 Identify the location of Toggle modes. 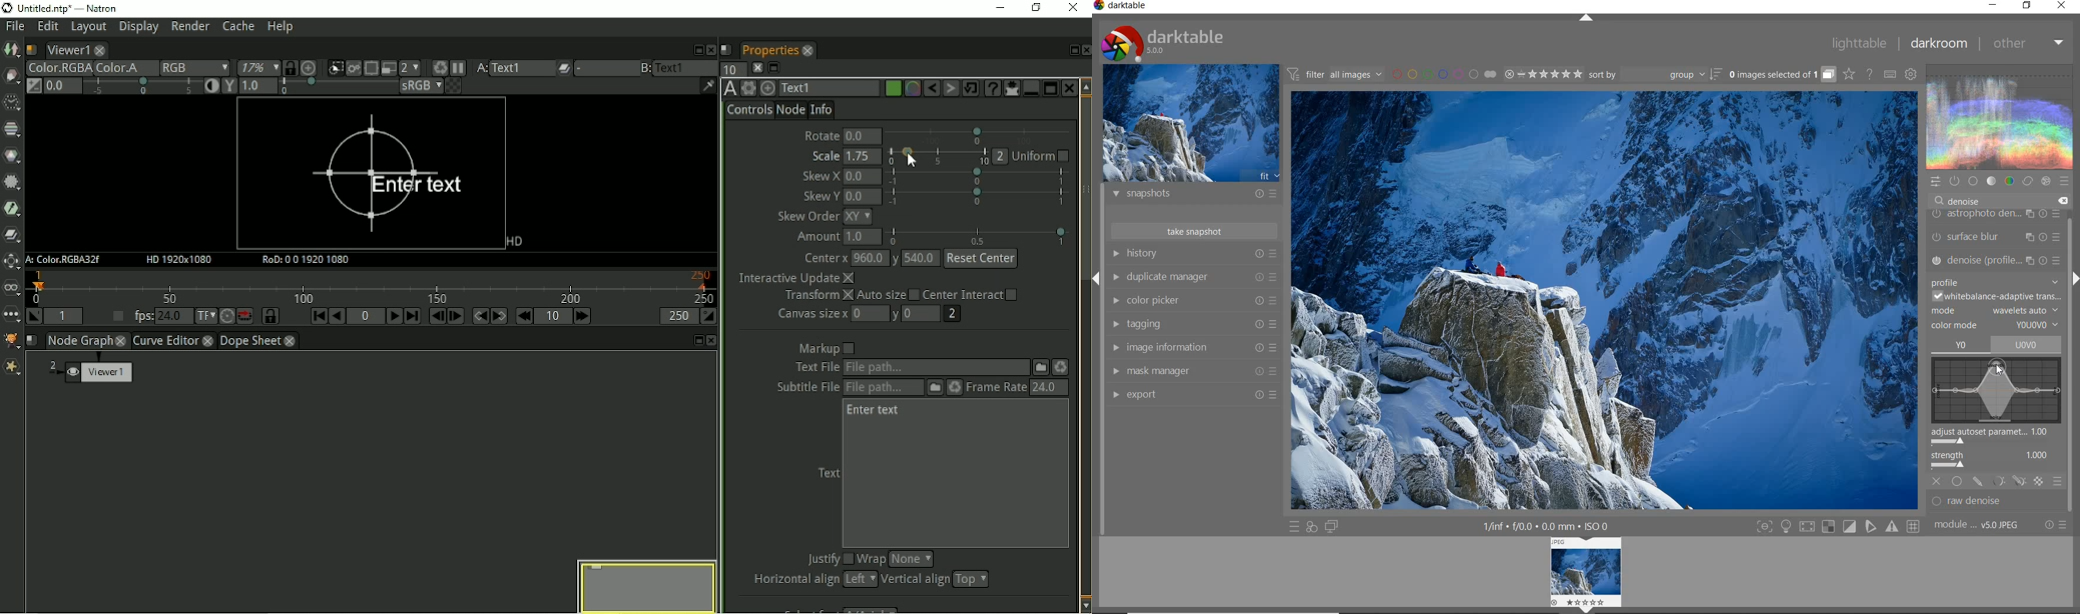
(1838, 525).